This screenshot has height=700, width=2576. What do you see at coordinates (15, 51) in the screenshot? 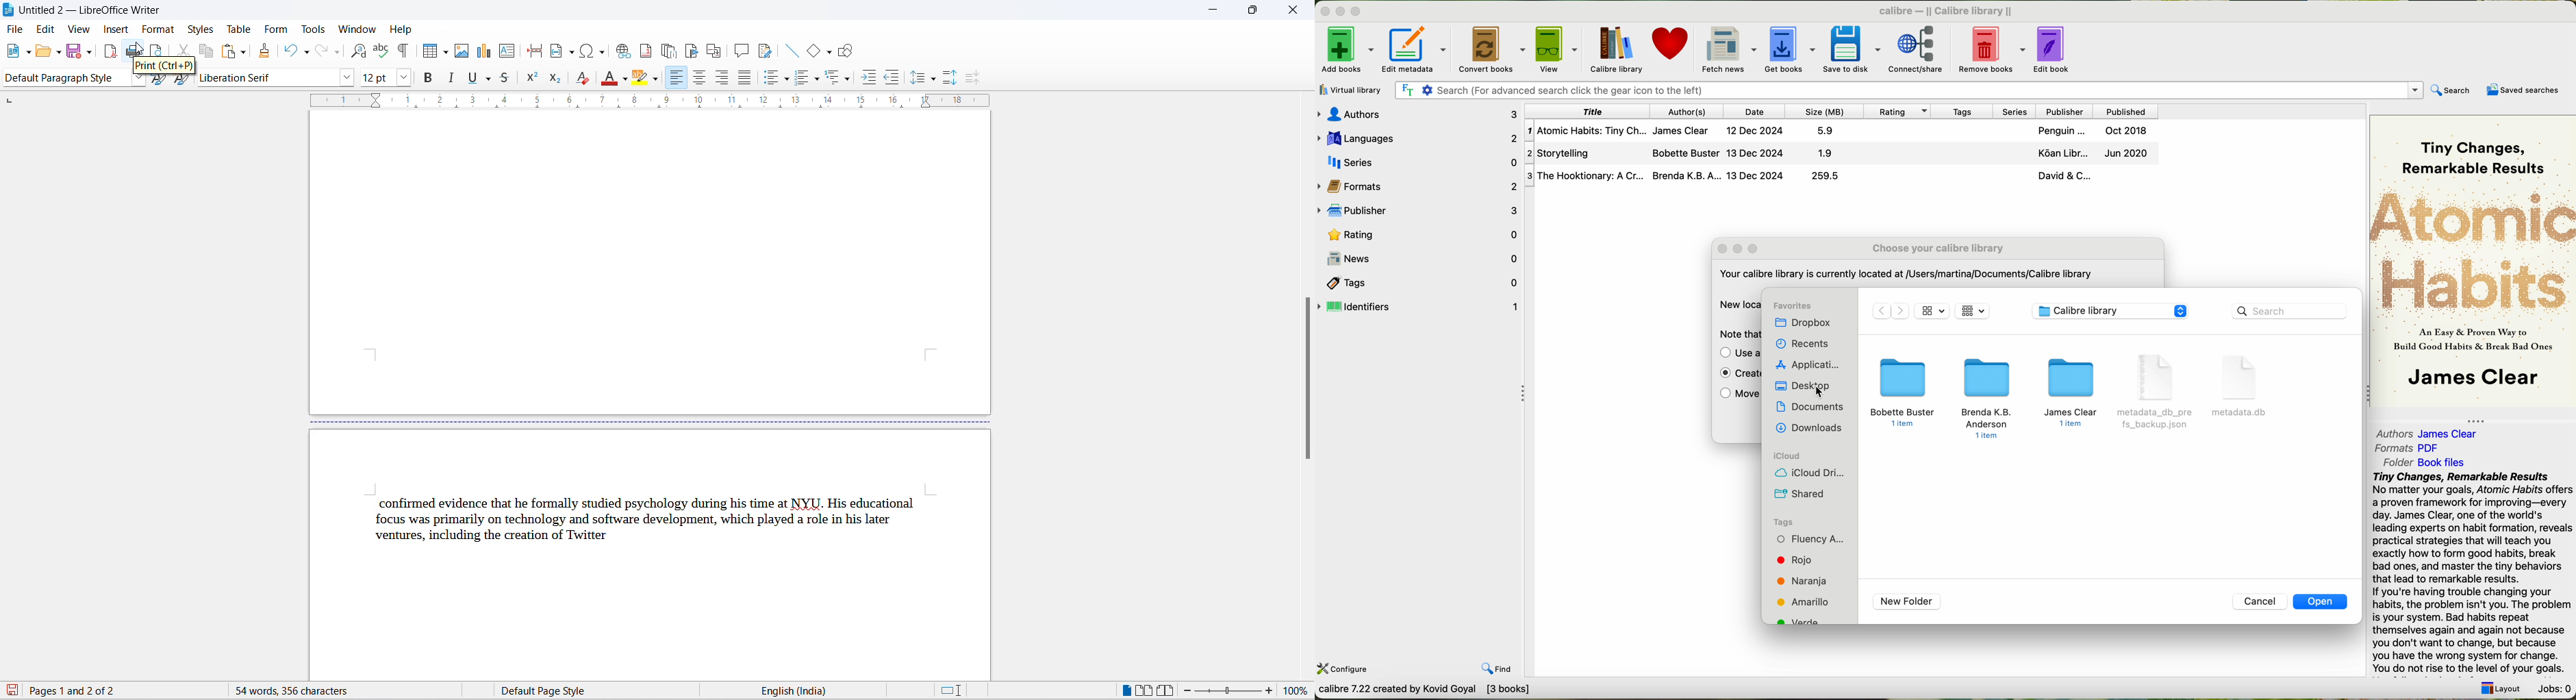
I see `new file` at bounding box center [15, 51].